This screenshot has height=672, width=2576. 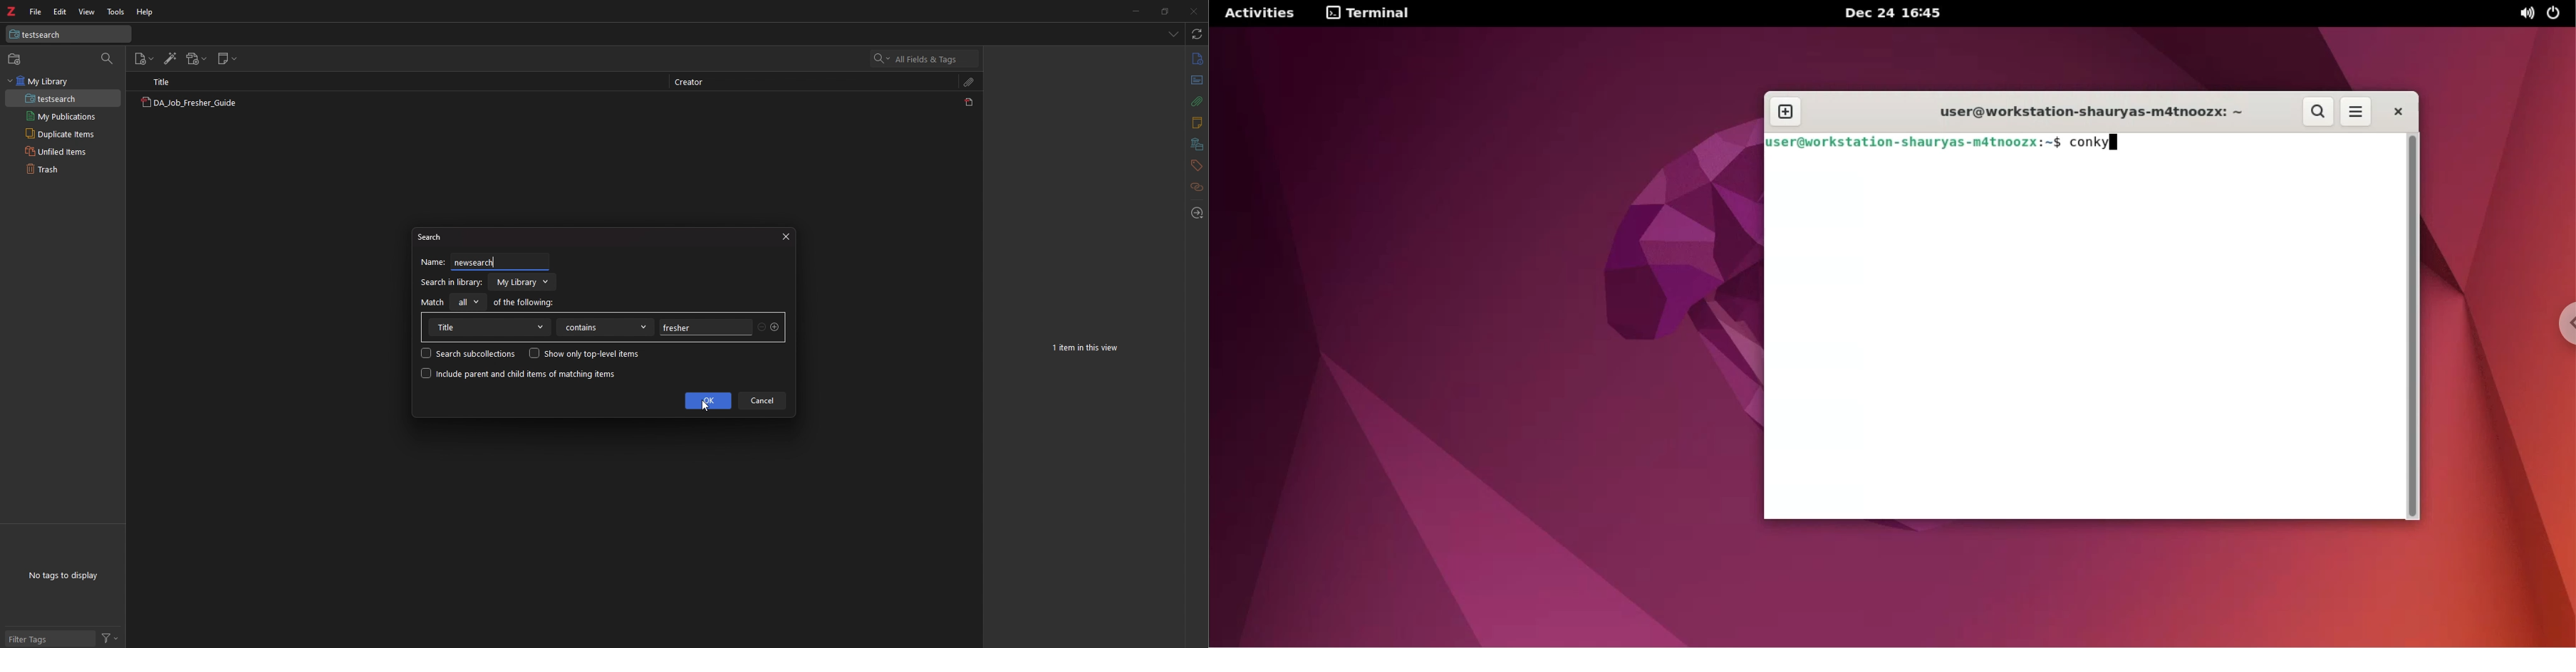 I want to click on No tags to display, so click(x=63, y=576).